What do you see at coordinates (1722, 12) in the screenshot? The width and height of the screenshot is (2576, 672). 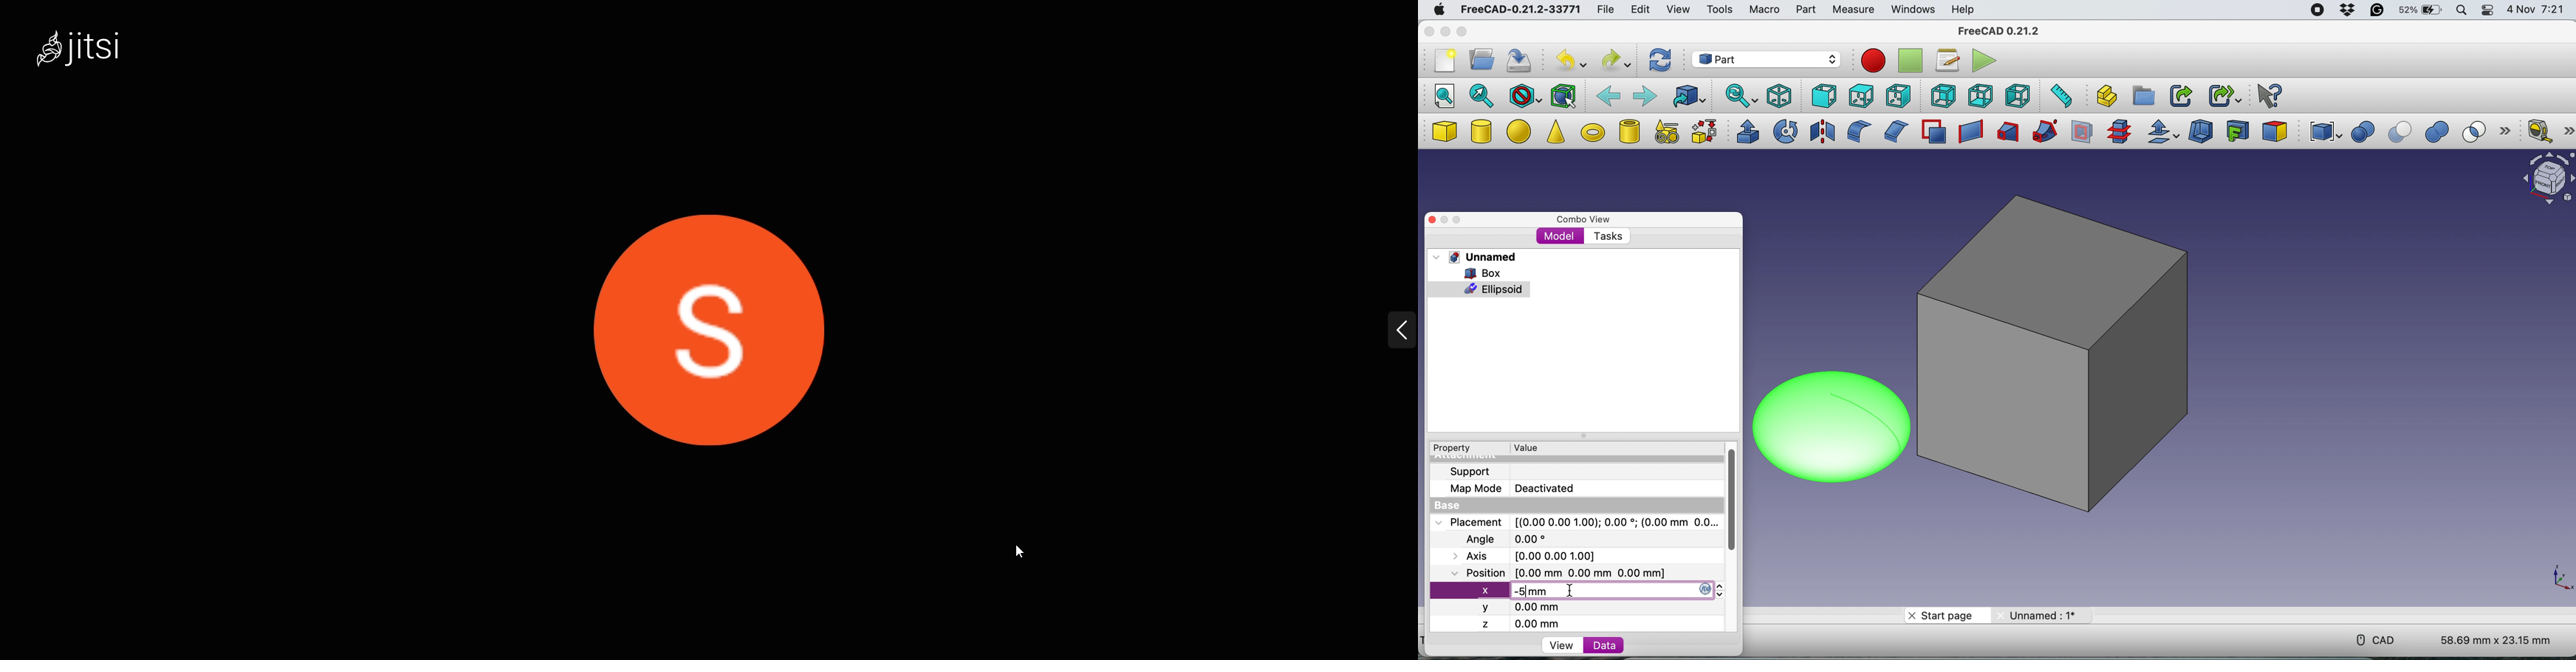 I see `tools` at bounding box center [1722, 12].